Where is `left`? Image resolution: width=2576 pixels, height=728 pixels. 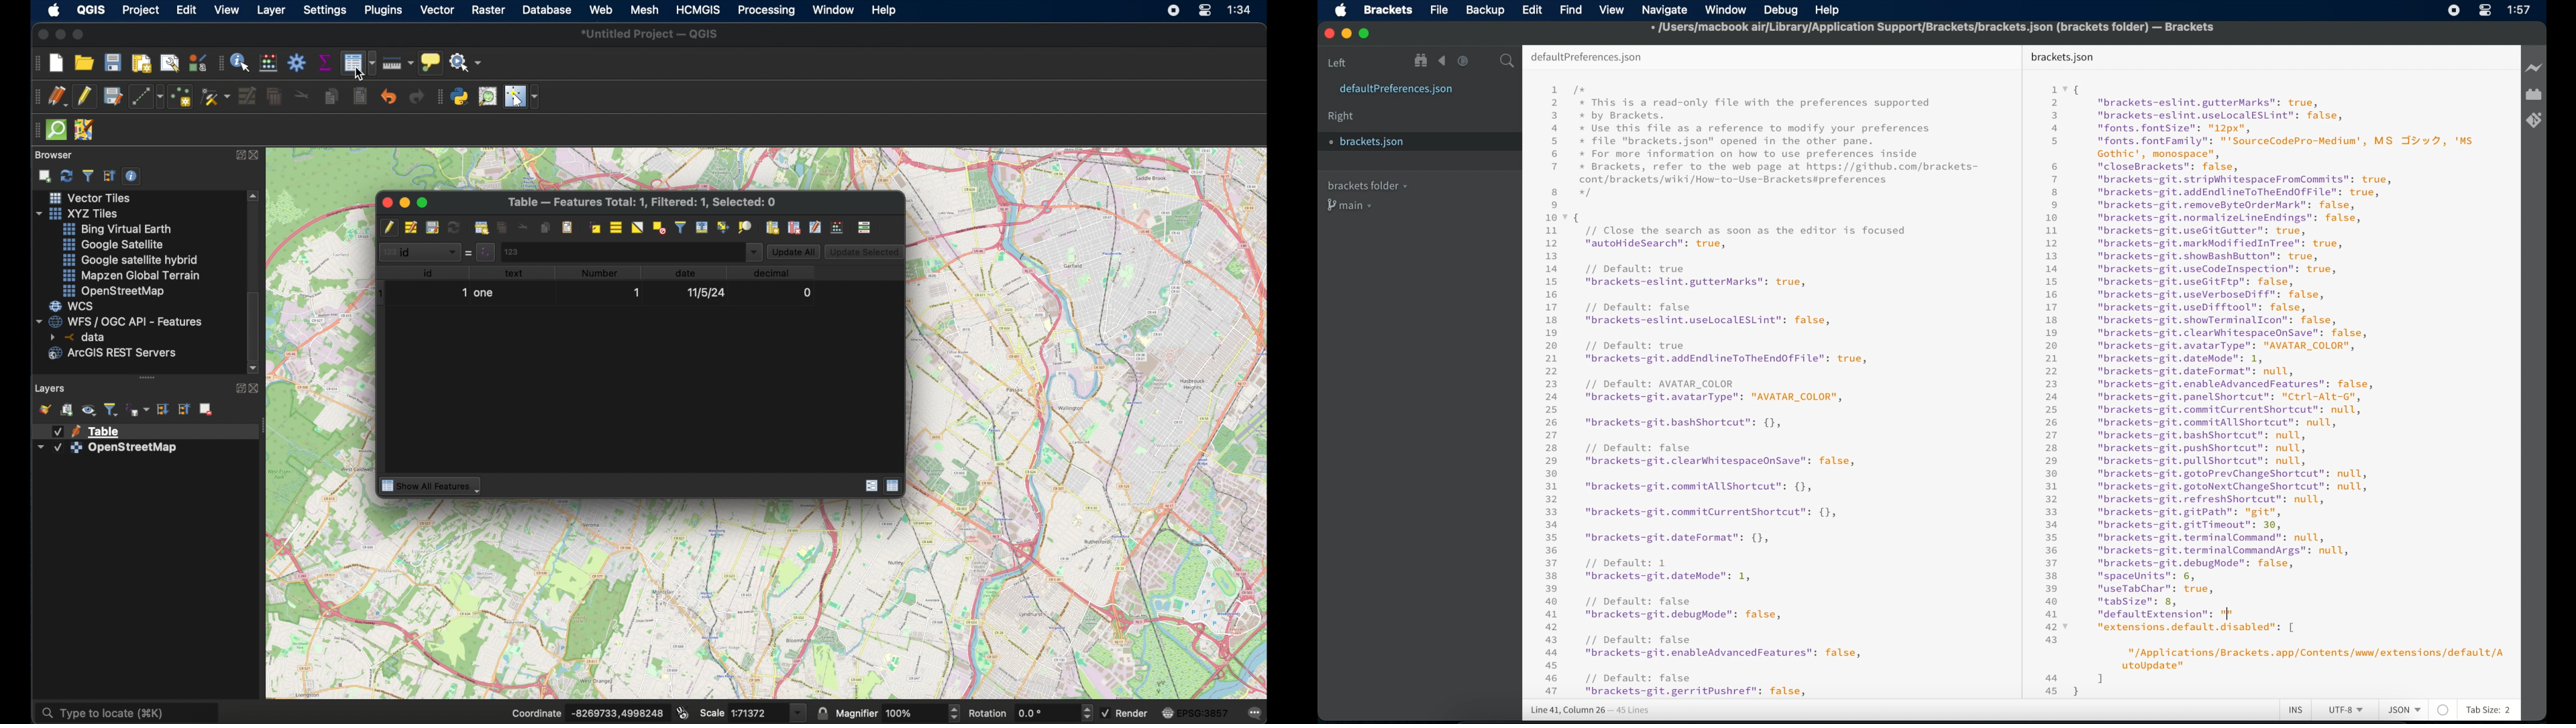 left is located at coordinates (1338, 62).